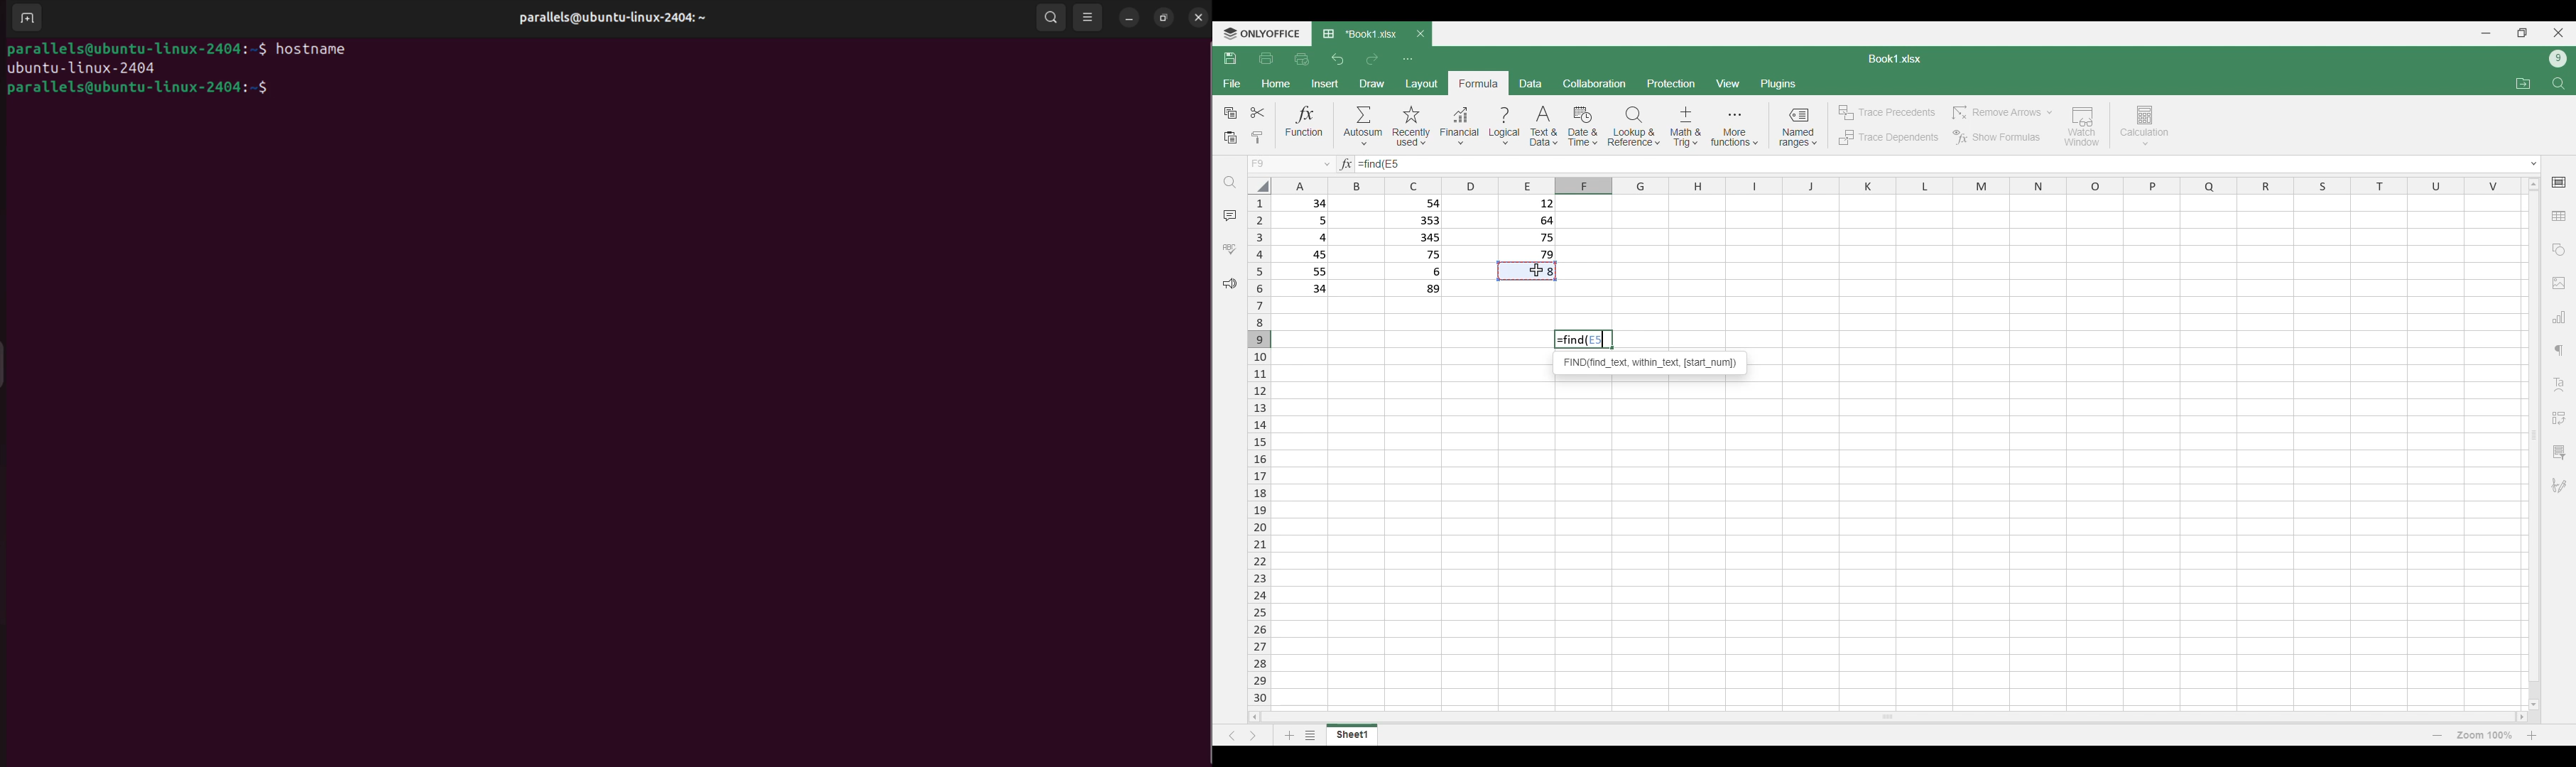 This screenshot has height=784, width=2576. What do you see at coordinates (1778, 84) in the screenshot?
I see `Plugins menu` at bounding box center [1778, 84].